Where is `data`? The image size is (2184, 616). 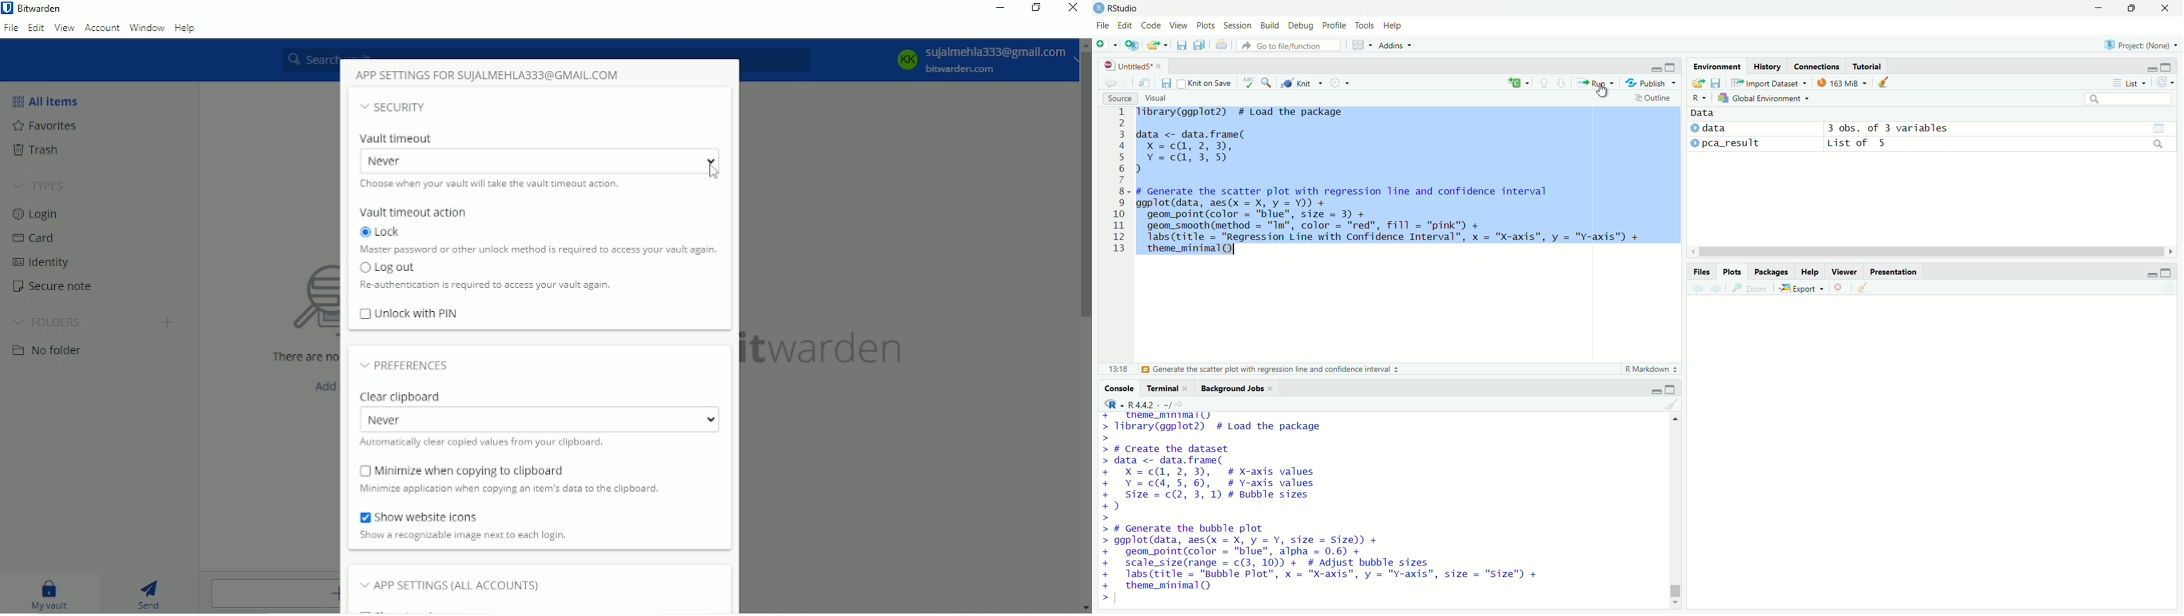 data is located at coordinates (1716, 128).